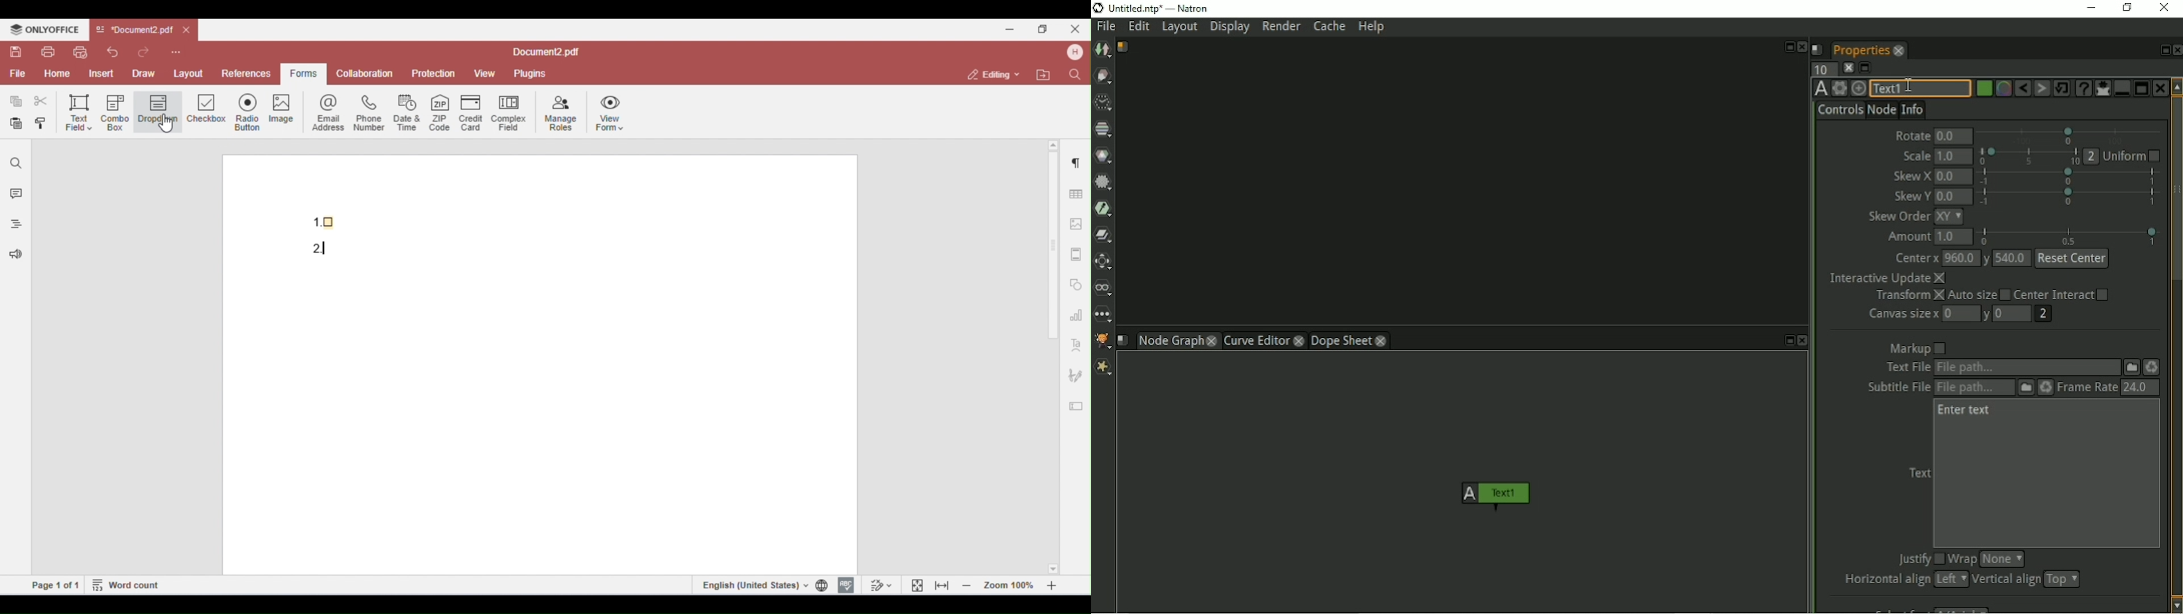 This screenshot has width=2184, height=616. What do you see at coordinates (1823, 68) in the screenshot?
I see `Maximum number of panels` at bounding box center [1823, 68].